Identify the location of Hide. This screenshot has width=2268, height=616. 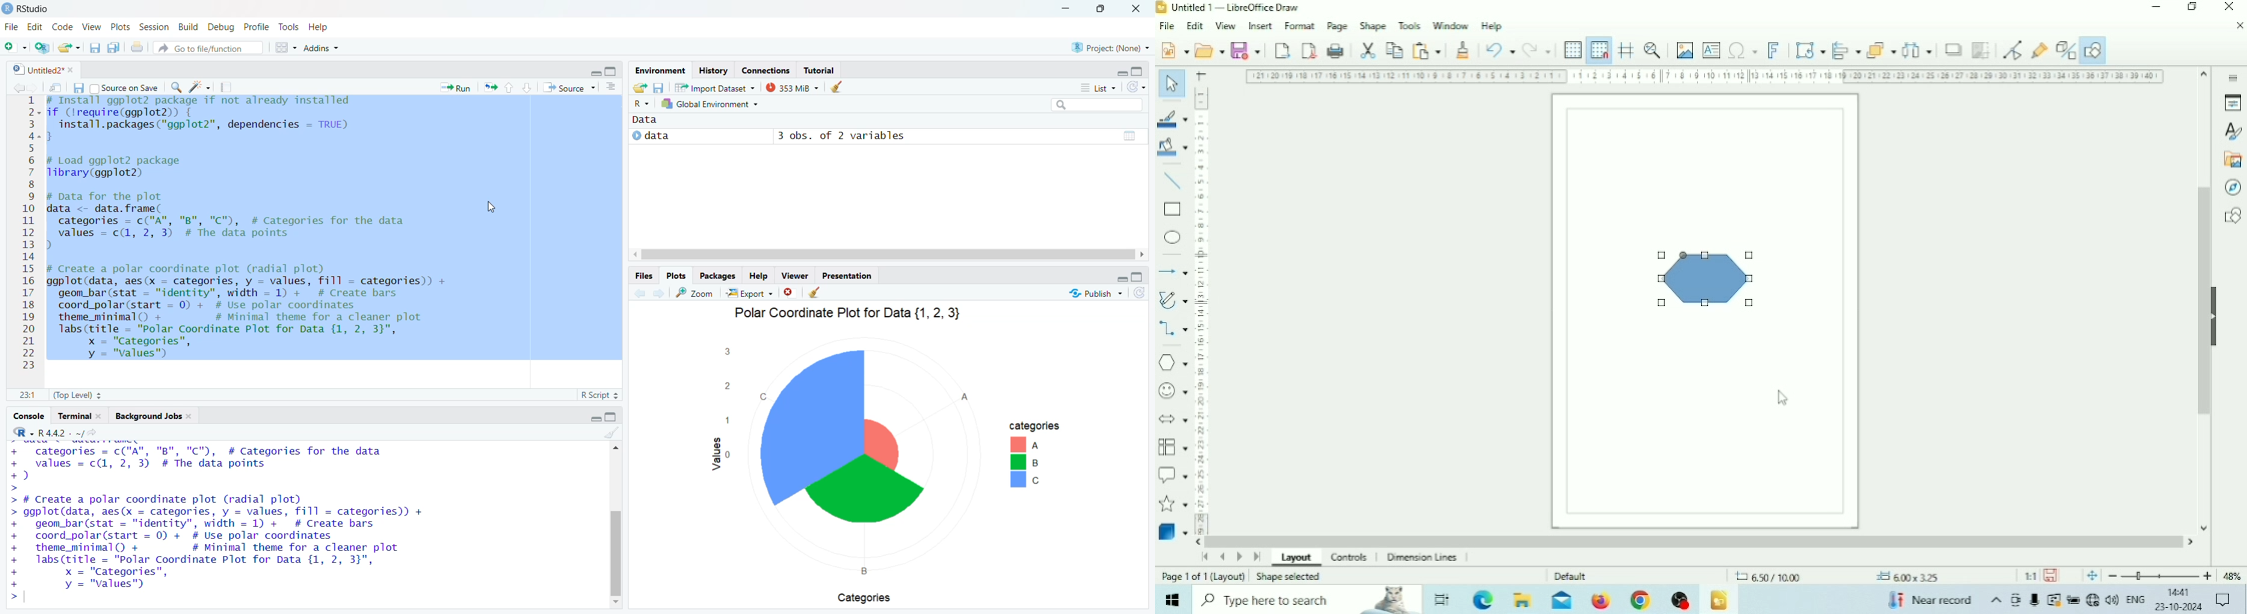
(2217, 314).